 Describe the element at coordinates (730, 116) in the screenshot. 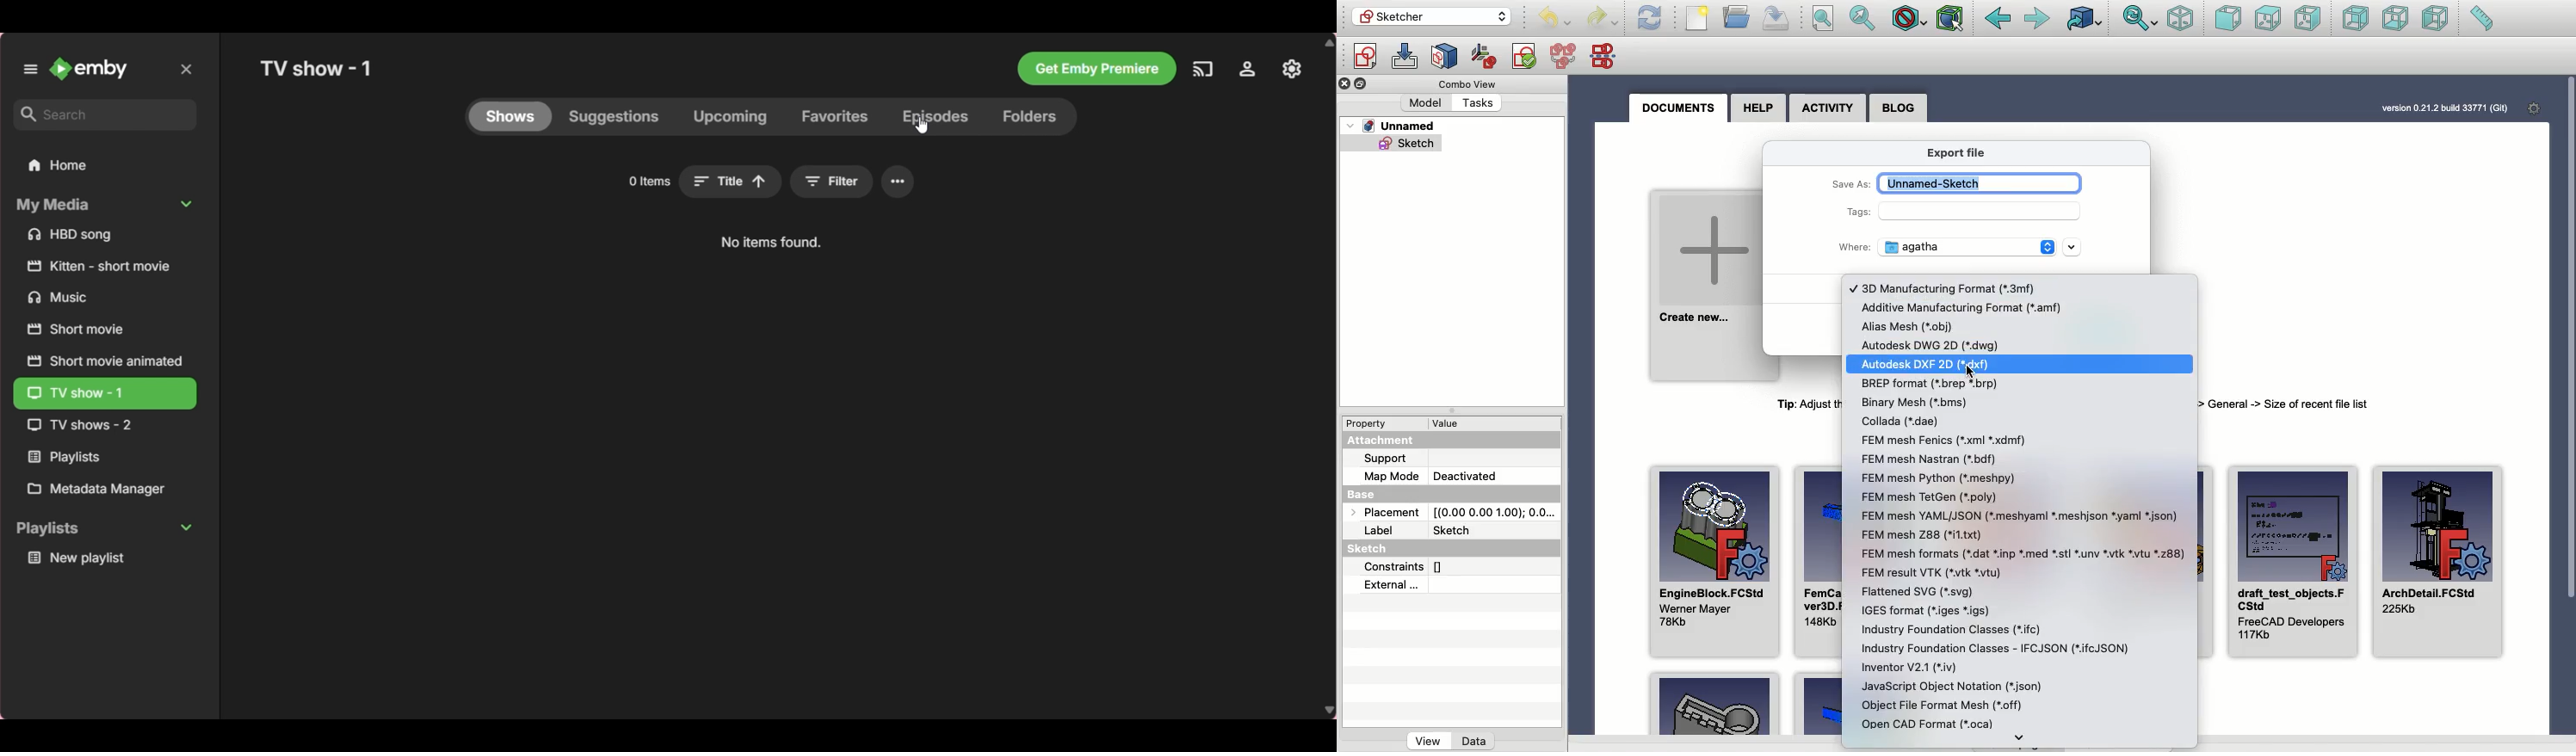

I see `Upcoming` at that location.